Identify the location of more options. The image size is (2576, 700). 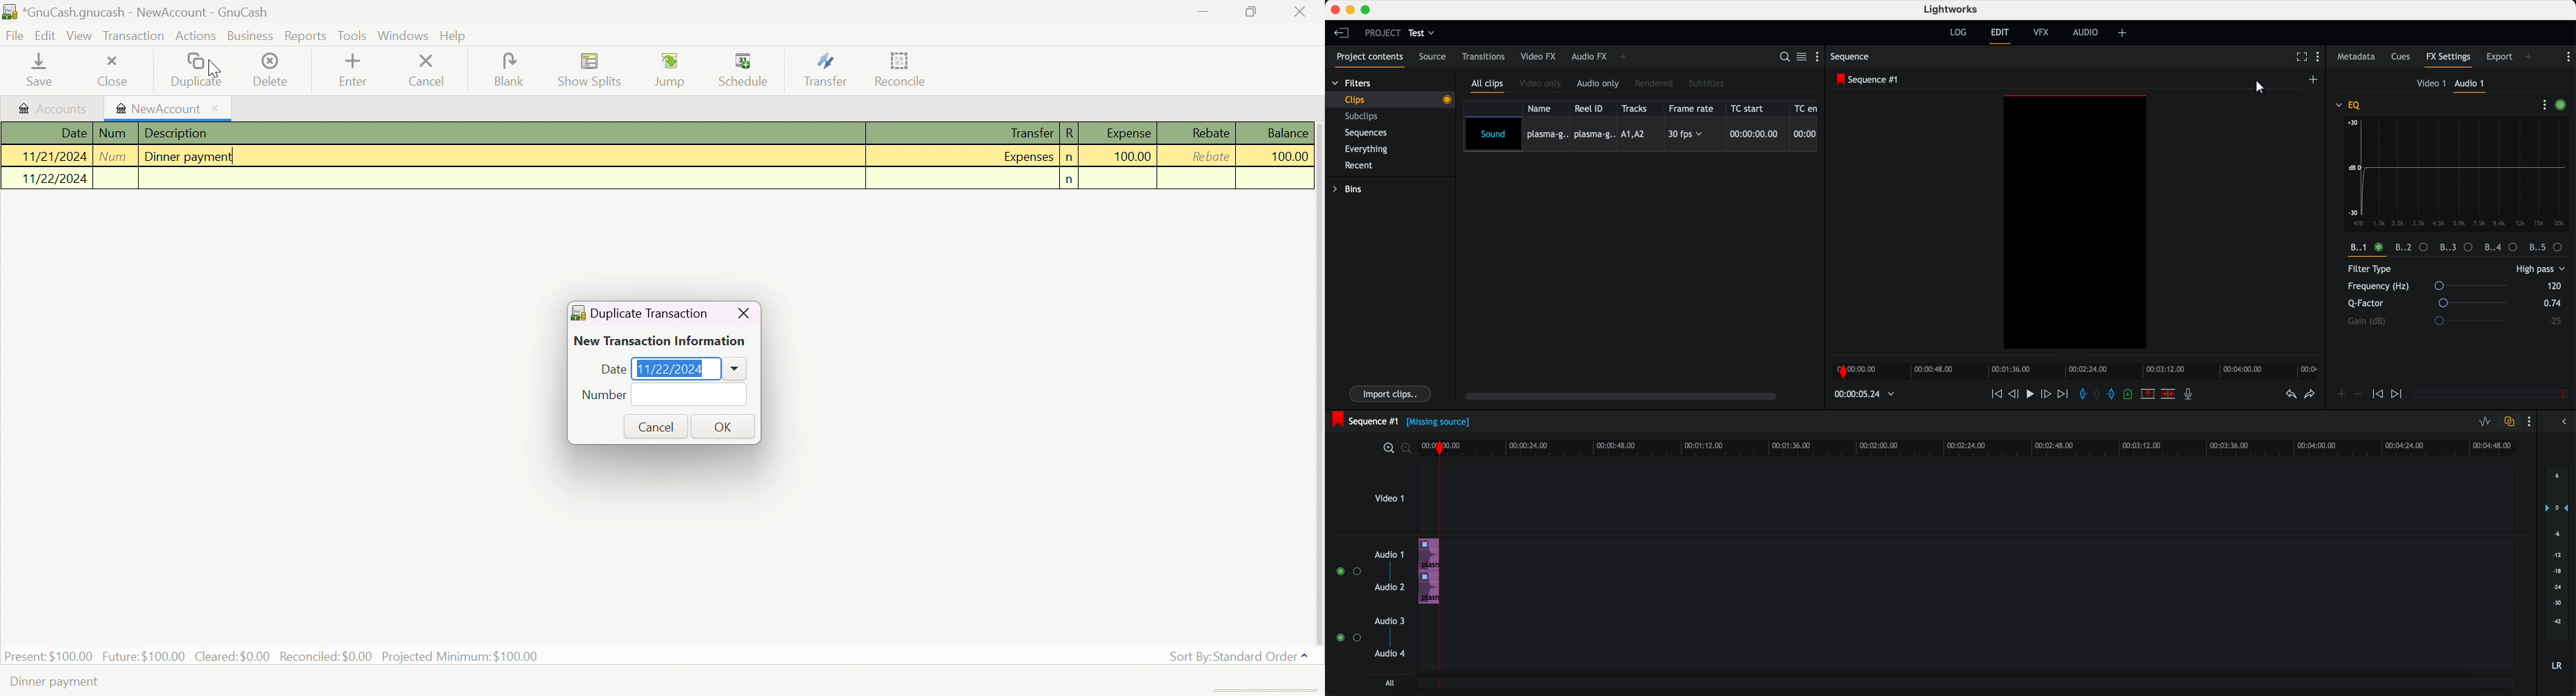
(2540, 105).